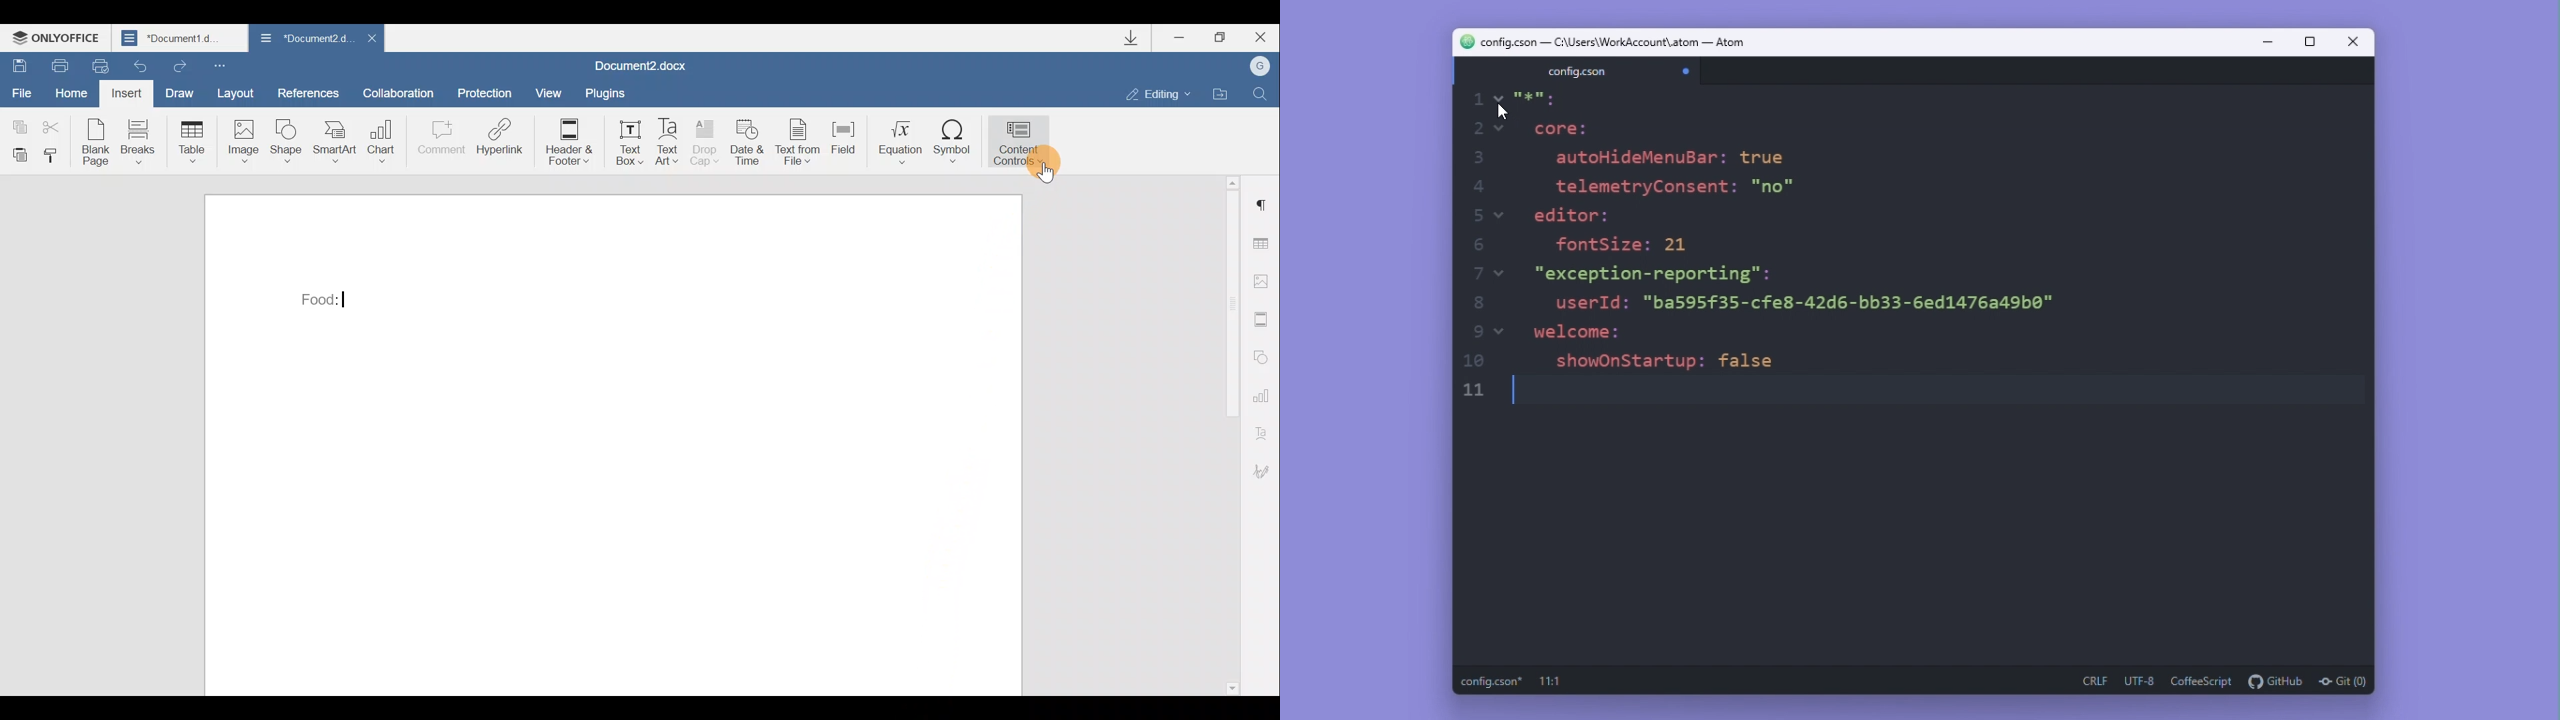 The width and height of the screenshot is (2576, 728). Describe the element at coordinates (52, 158) in the screenshot. I see `Copy style` at that location.